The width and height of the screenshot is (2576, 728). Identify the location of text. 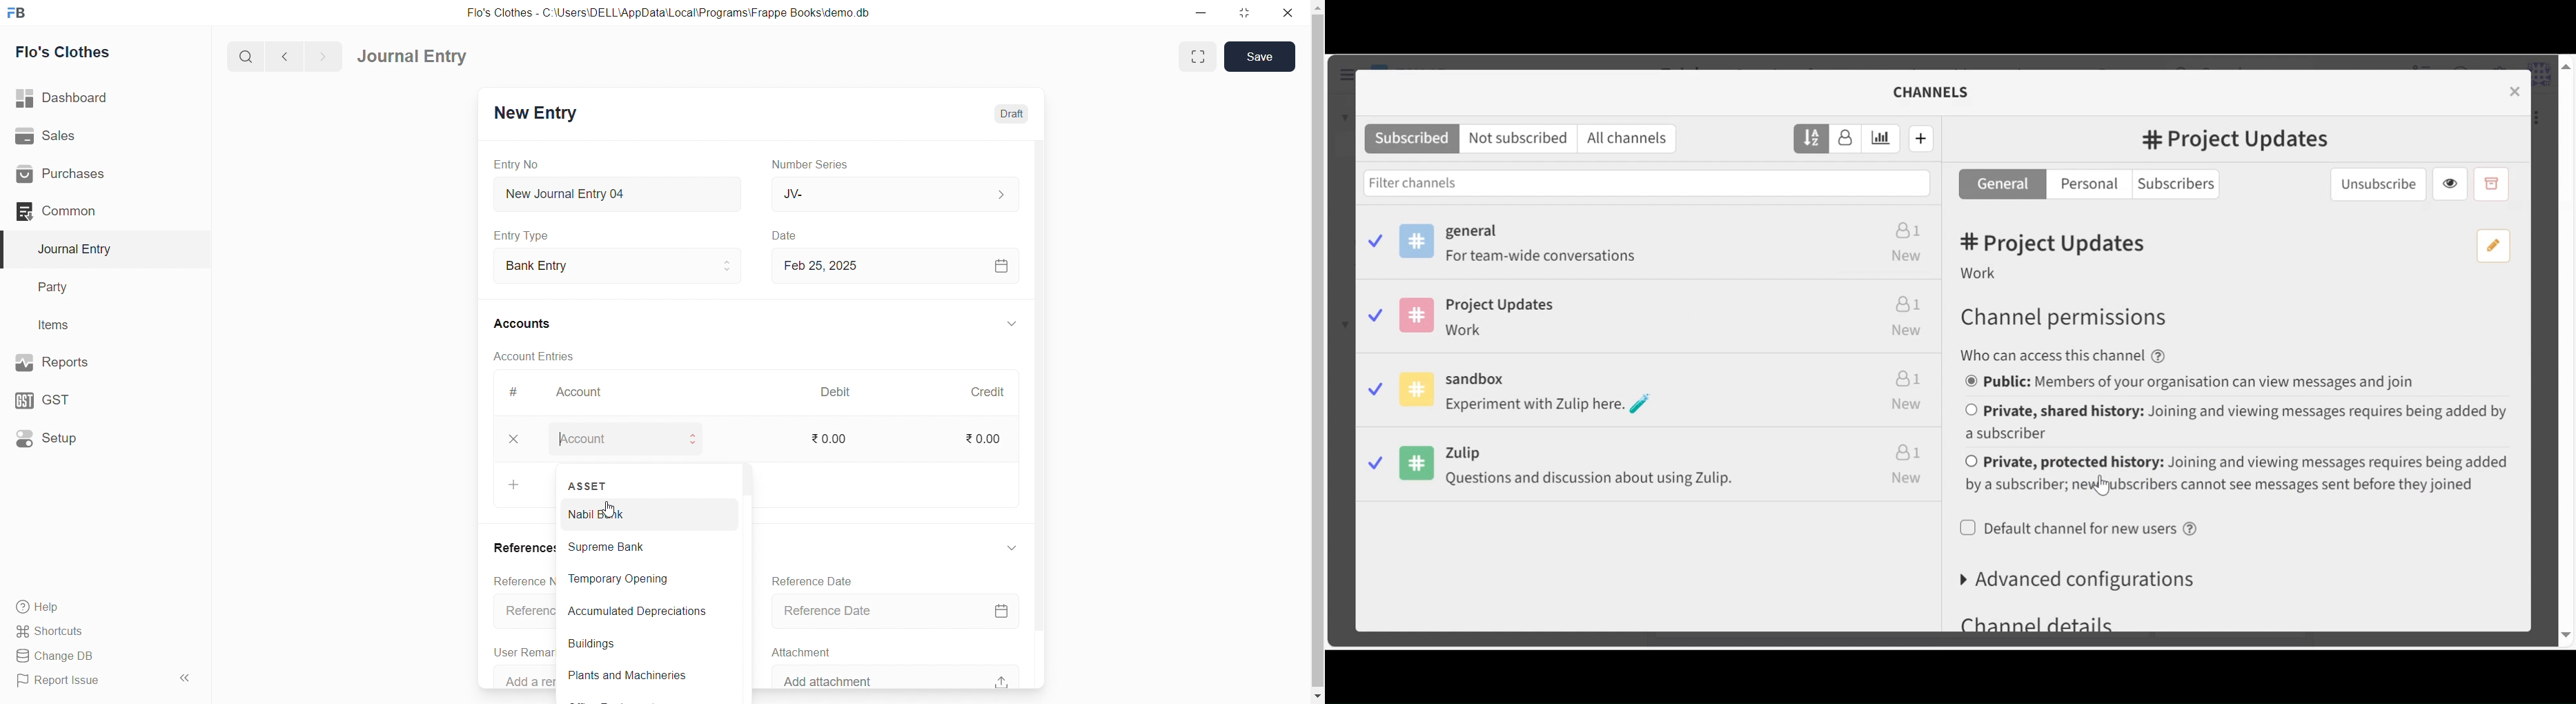
(2090, 355).